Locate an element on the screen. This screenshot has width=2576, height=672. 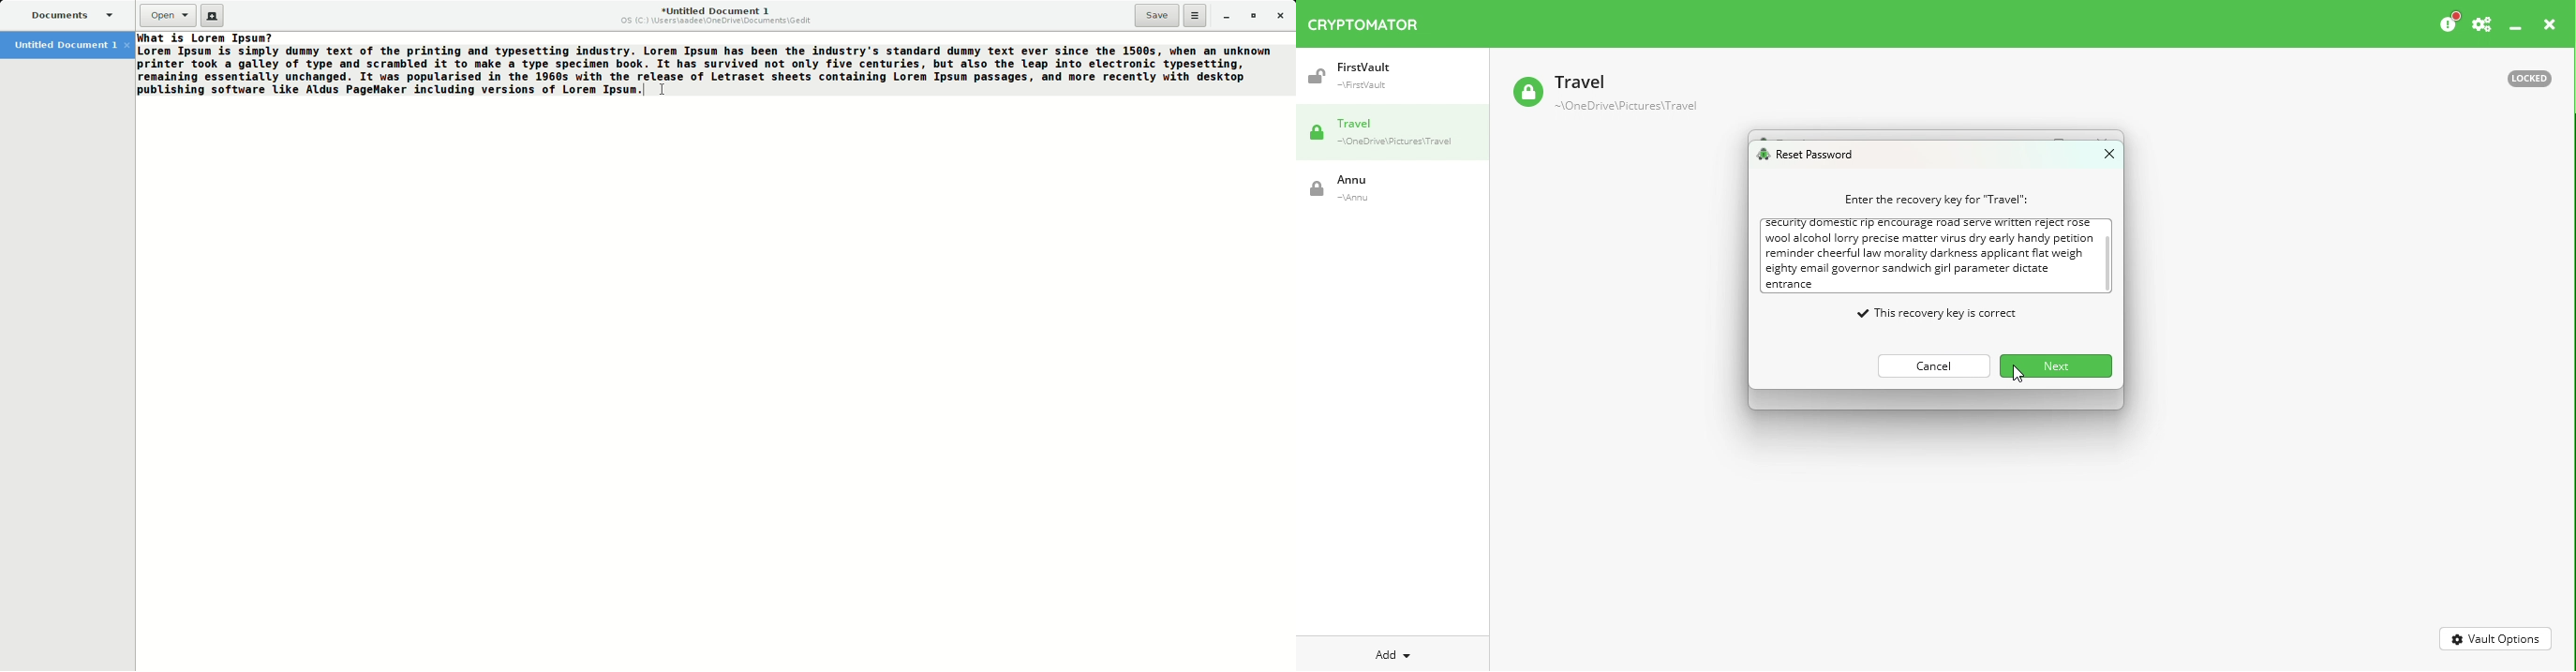
Restore is located at coordinates (1251, 15).